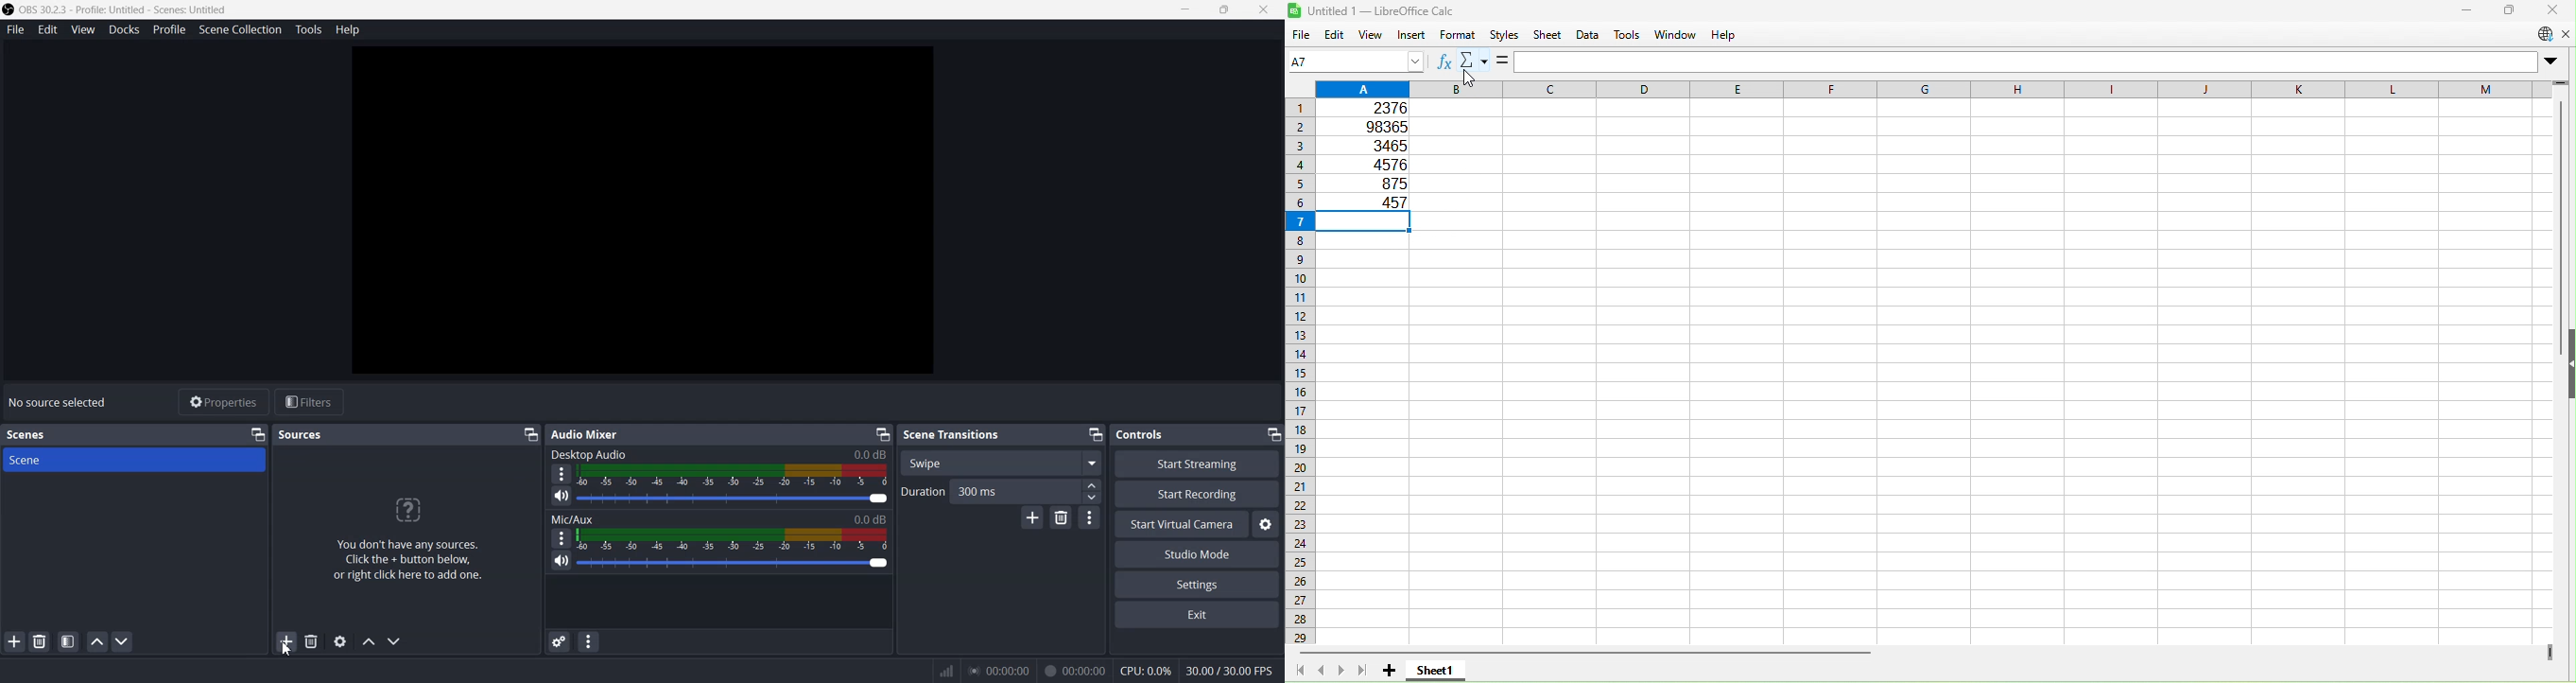 The height and width of the screenshot is (700, 2576). Describe the element at coordinates (169, 30) in the screenshot. I see `Profile` at that location.